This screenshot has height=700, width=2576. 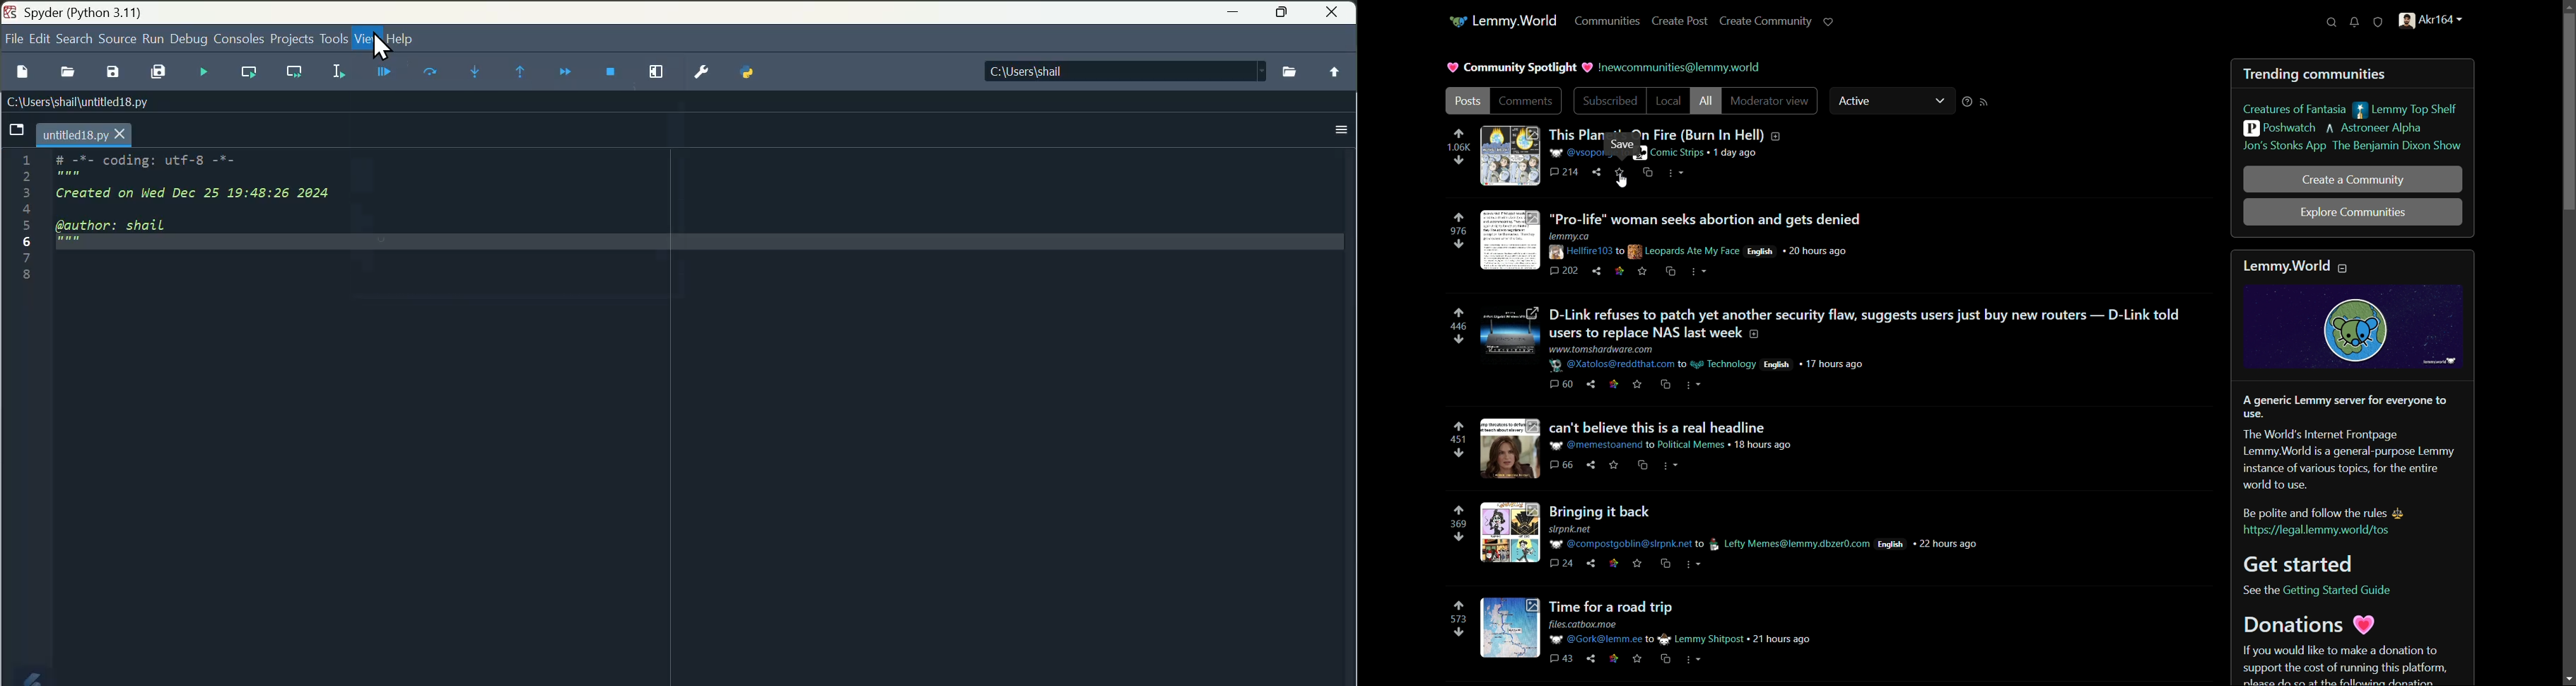 What do you see at coordinates (295, 73) in the screenshot?
I see `run current cell or method` at bounding box center [295, 73].